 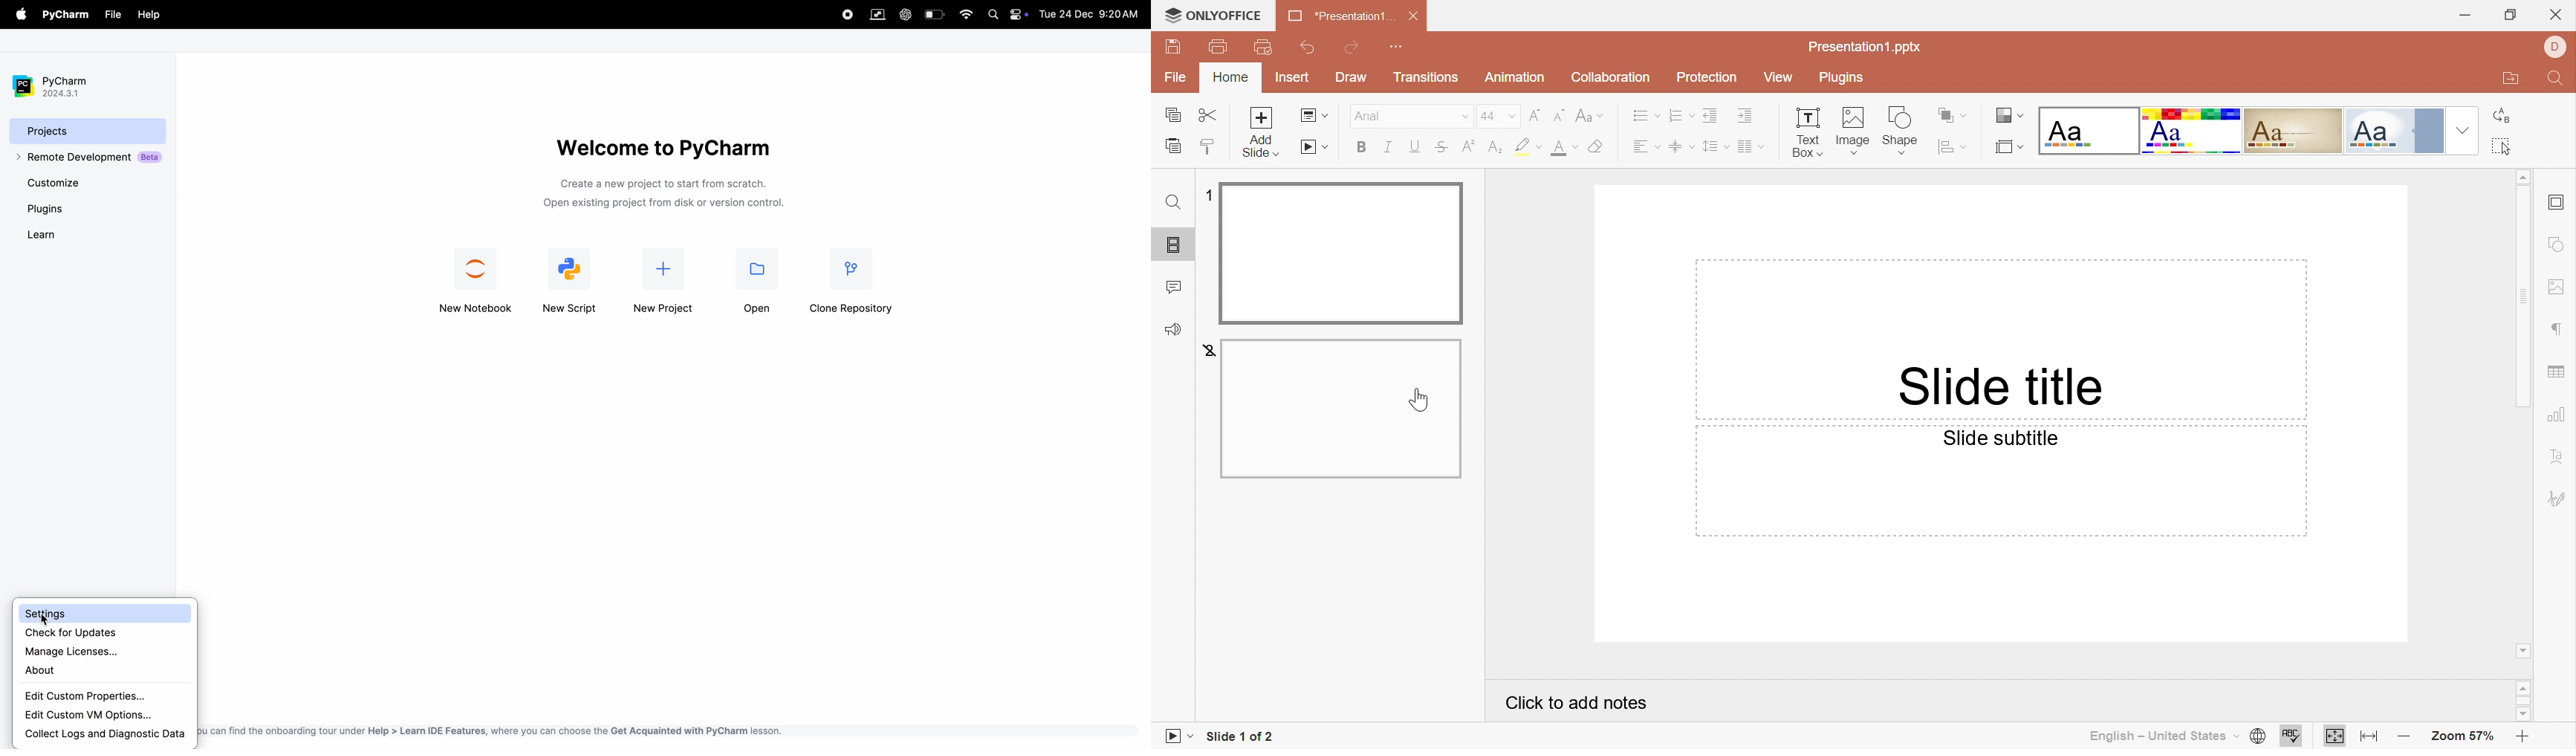 I want to click on add slide with theme, so click(x=1261, y=146).